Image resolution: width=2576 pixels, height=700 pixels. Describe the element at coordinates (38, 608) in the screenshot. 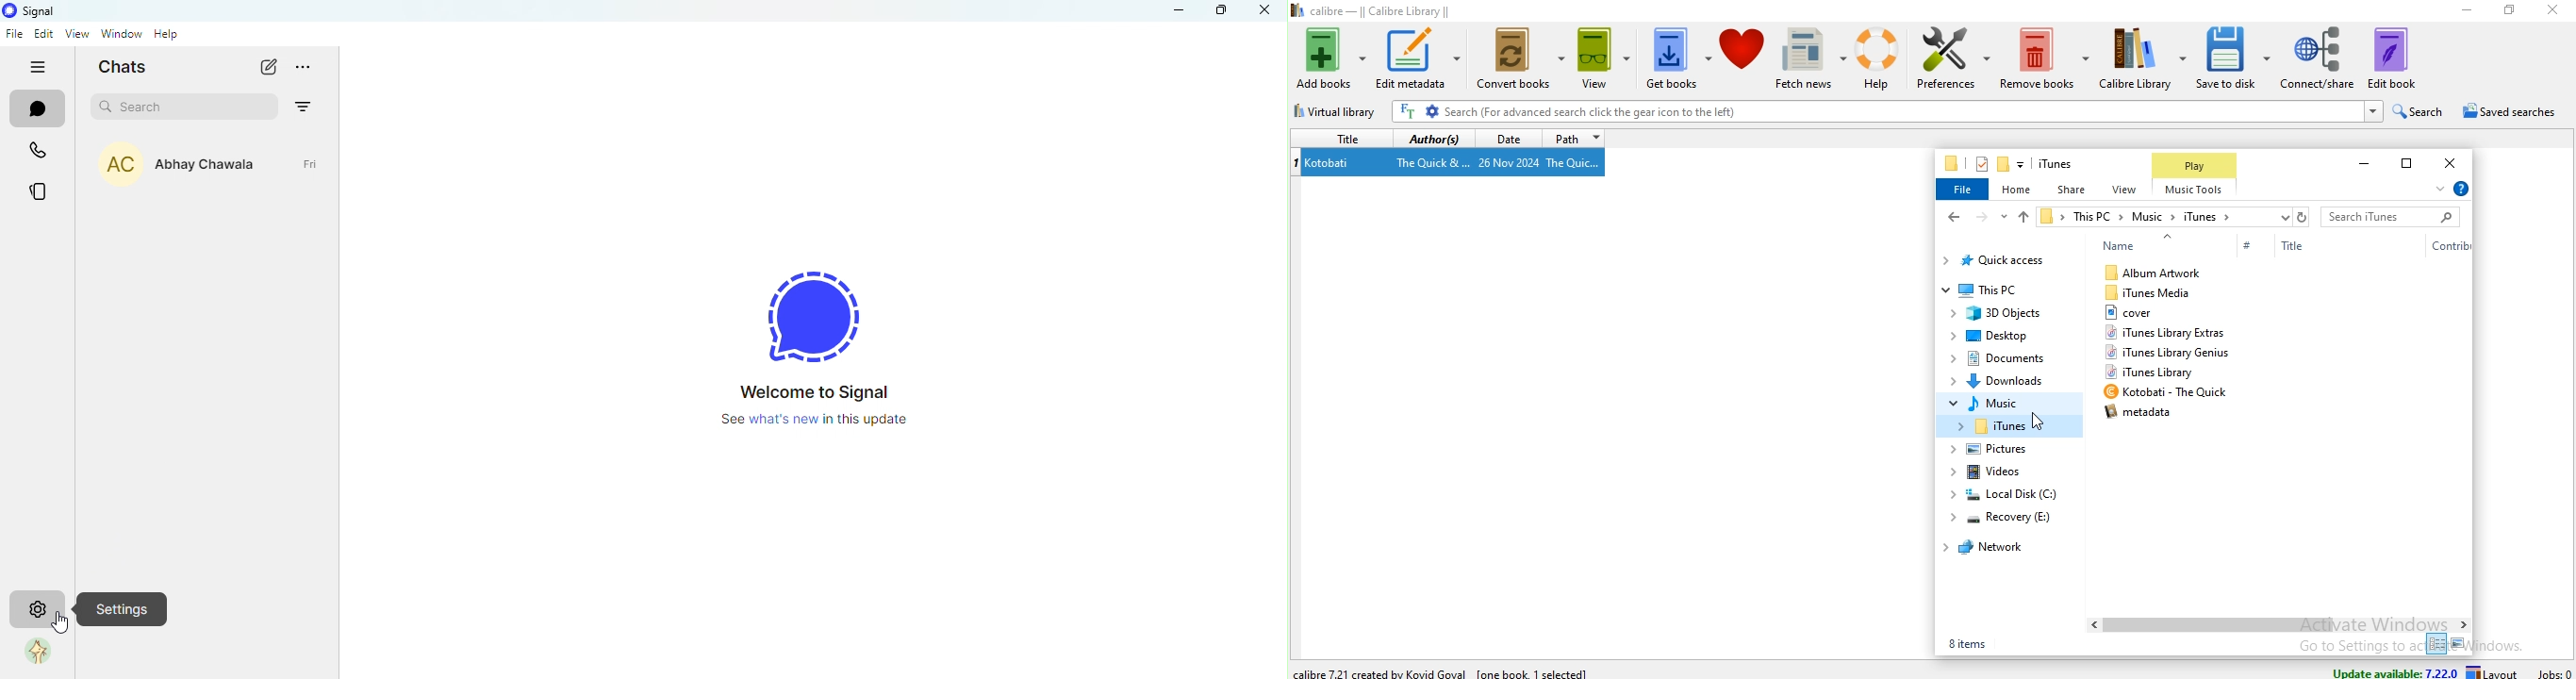

I see `settings` at that location.